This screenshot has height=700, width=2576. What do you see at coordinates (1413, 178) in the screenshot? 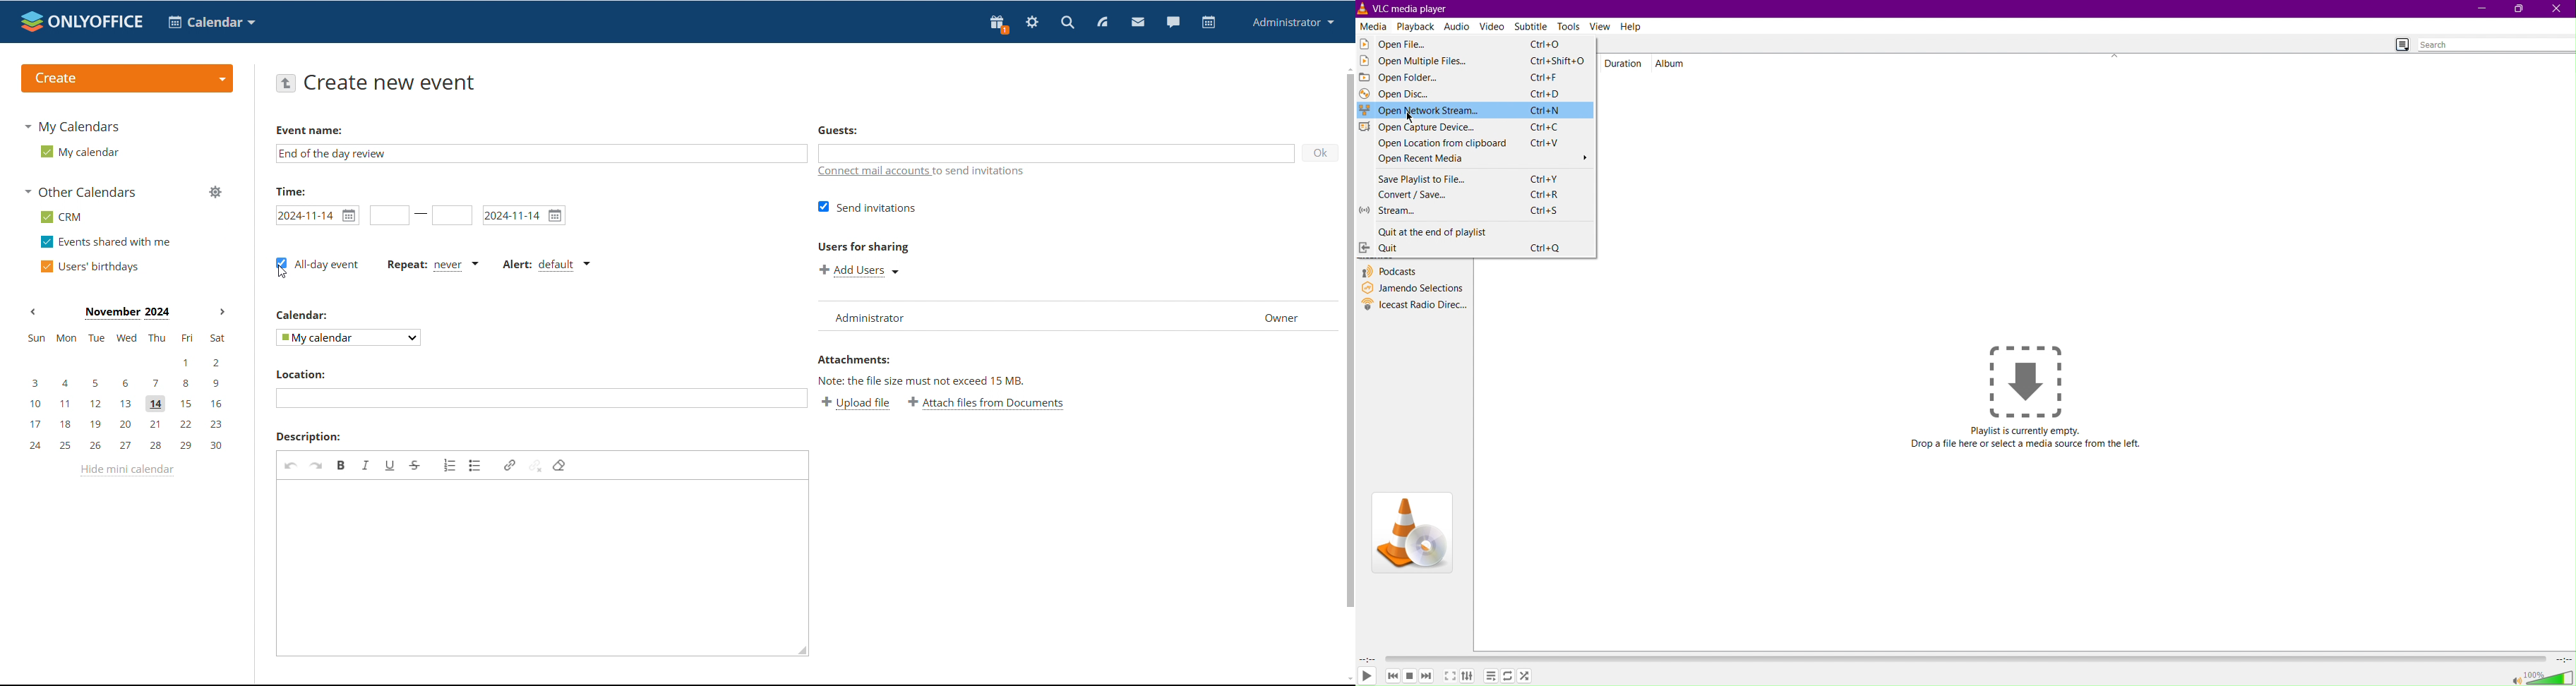
I see `Save Playlist to File` at bounding box center [1413, 178].